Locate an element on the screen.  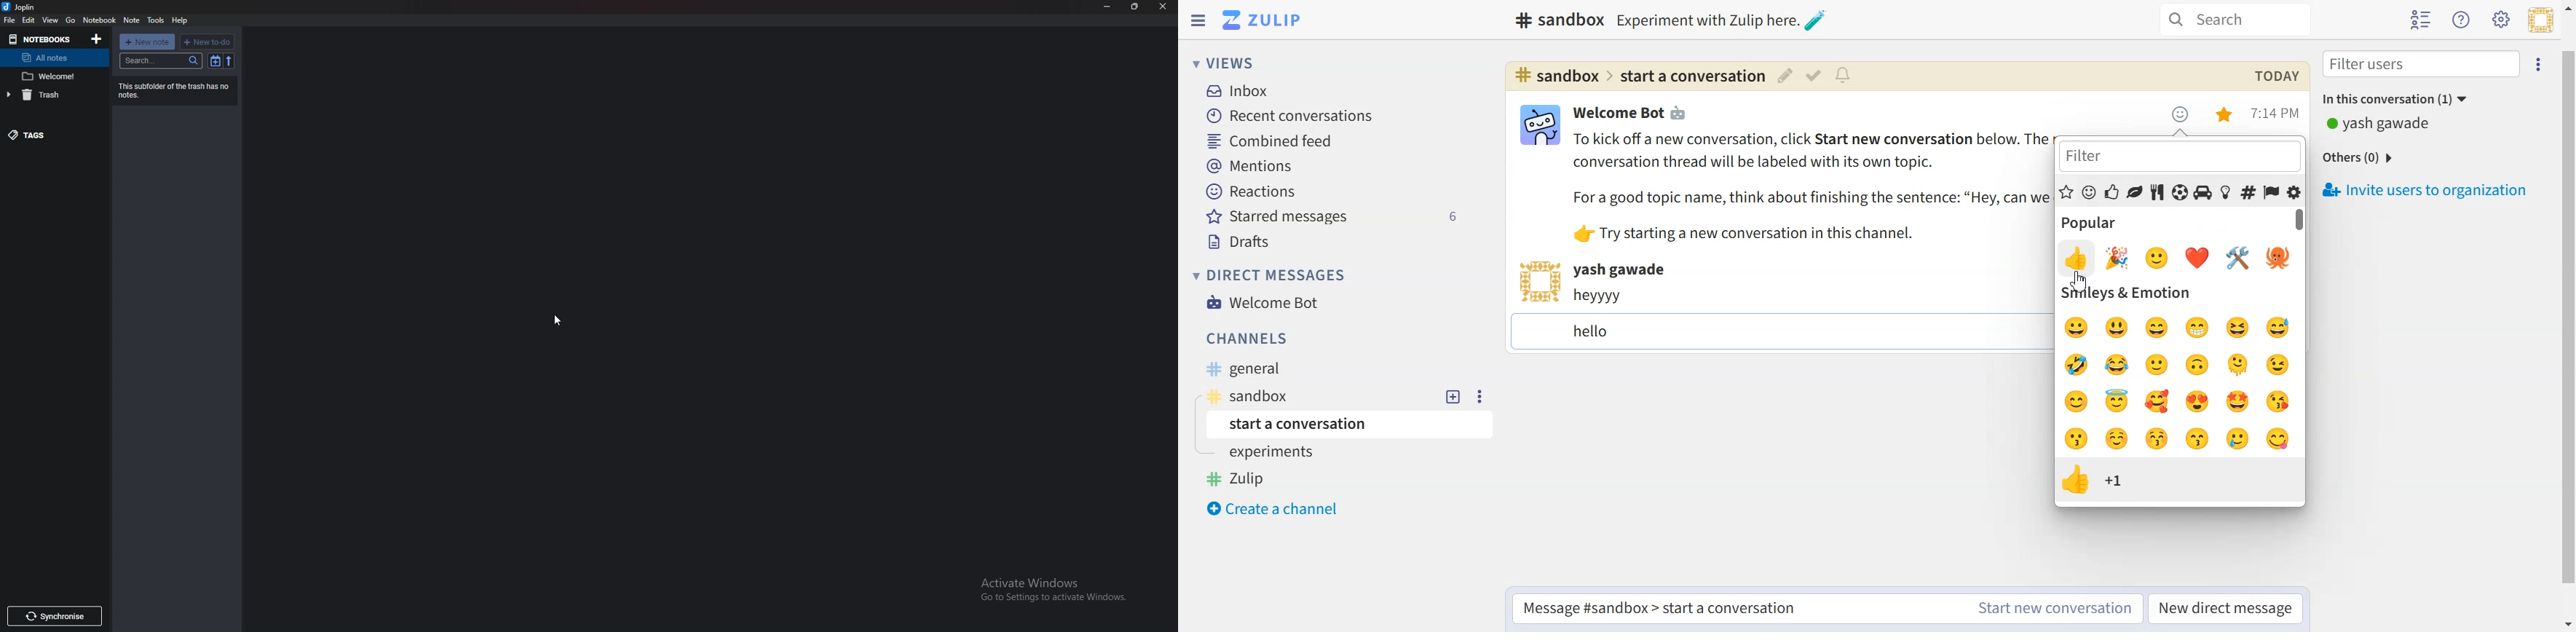
file is located at coordinates (10, 20).